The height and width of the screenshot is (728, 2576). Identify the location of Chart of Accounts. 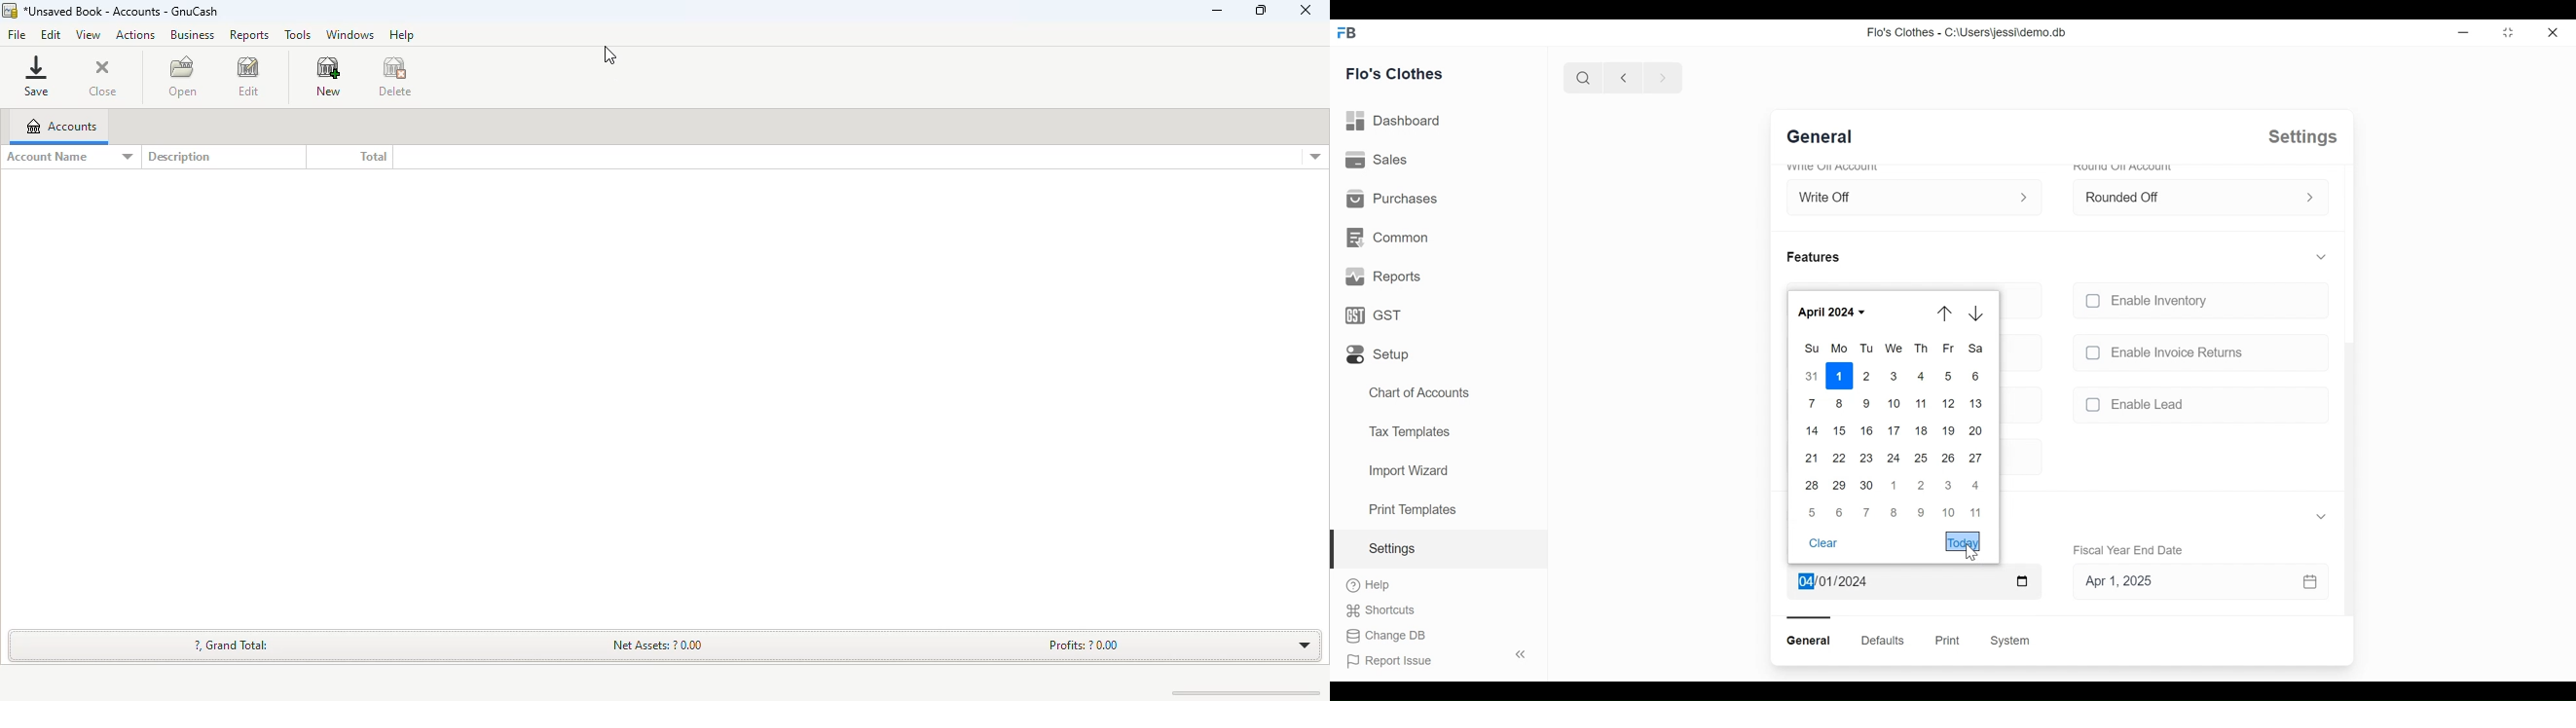
(1419, 391).